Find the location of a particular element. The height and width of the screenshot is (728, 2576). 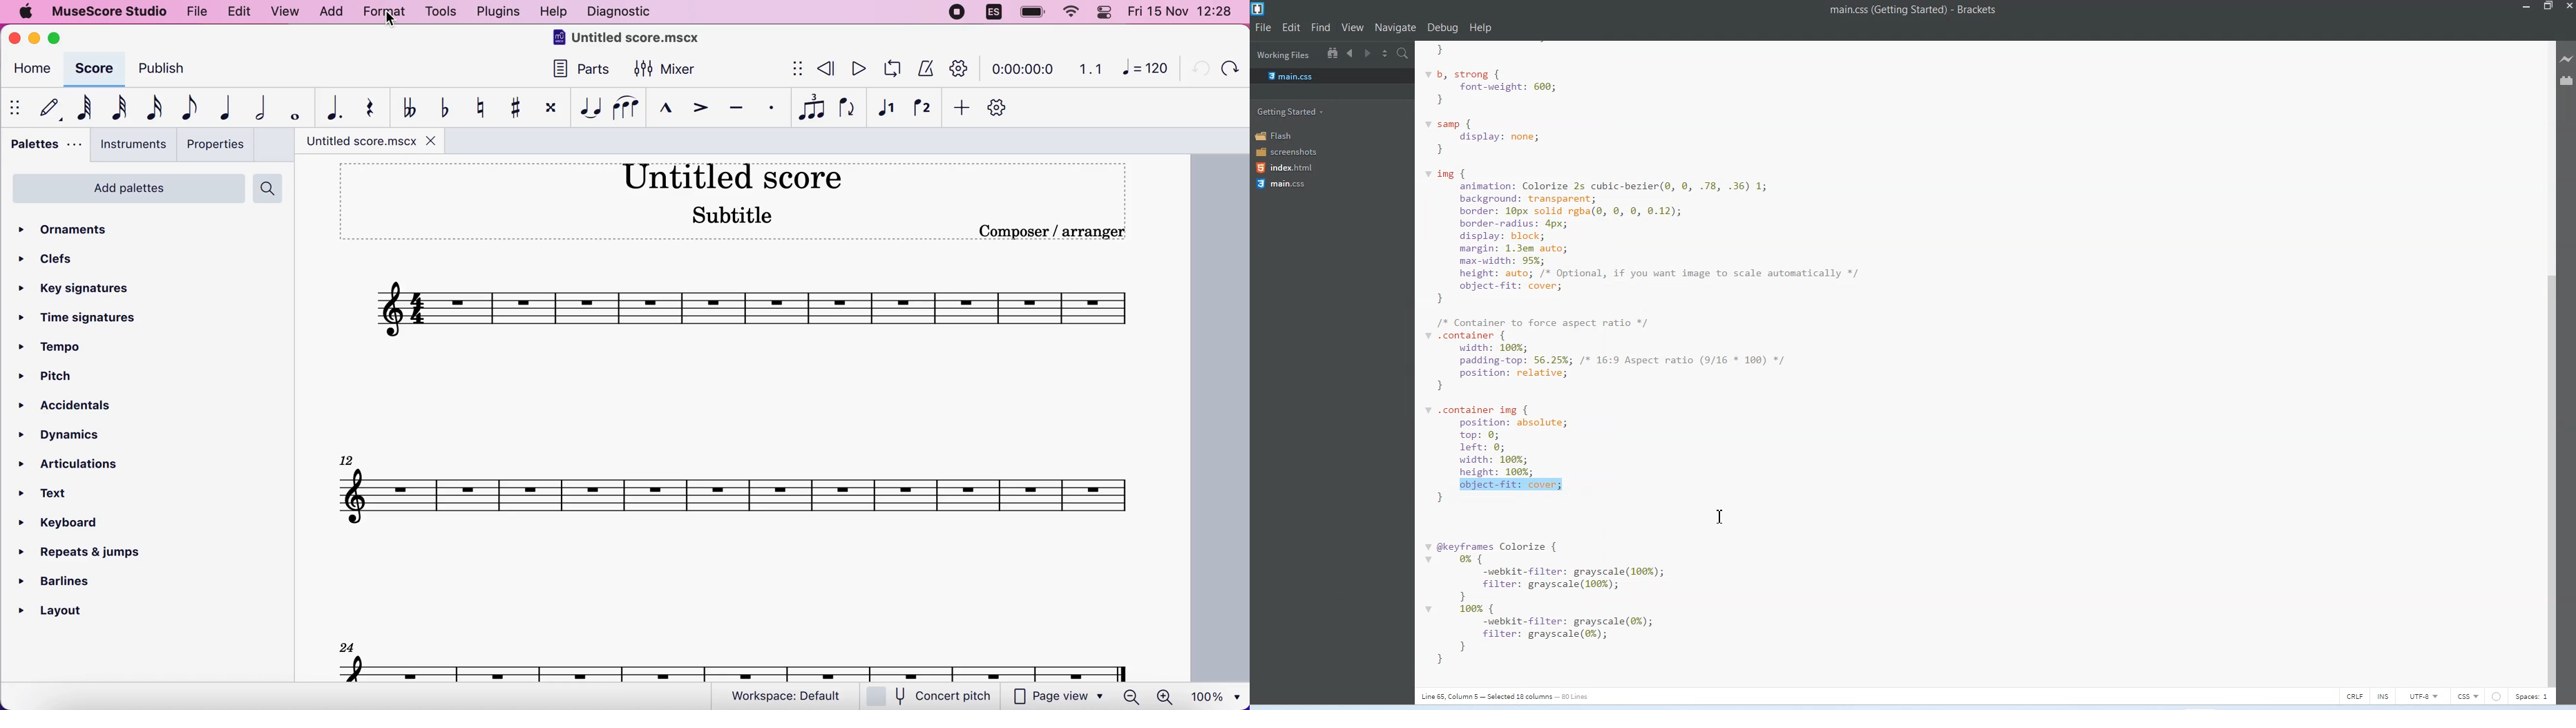

musescore studio is located at coordinates (107, 12).